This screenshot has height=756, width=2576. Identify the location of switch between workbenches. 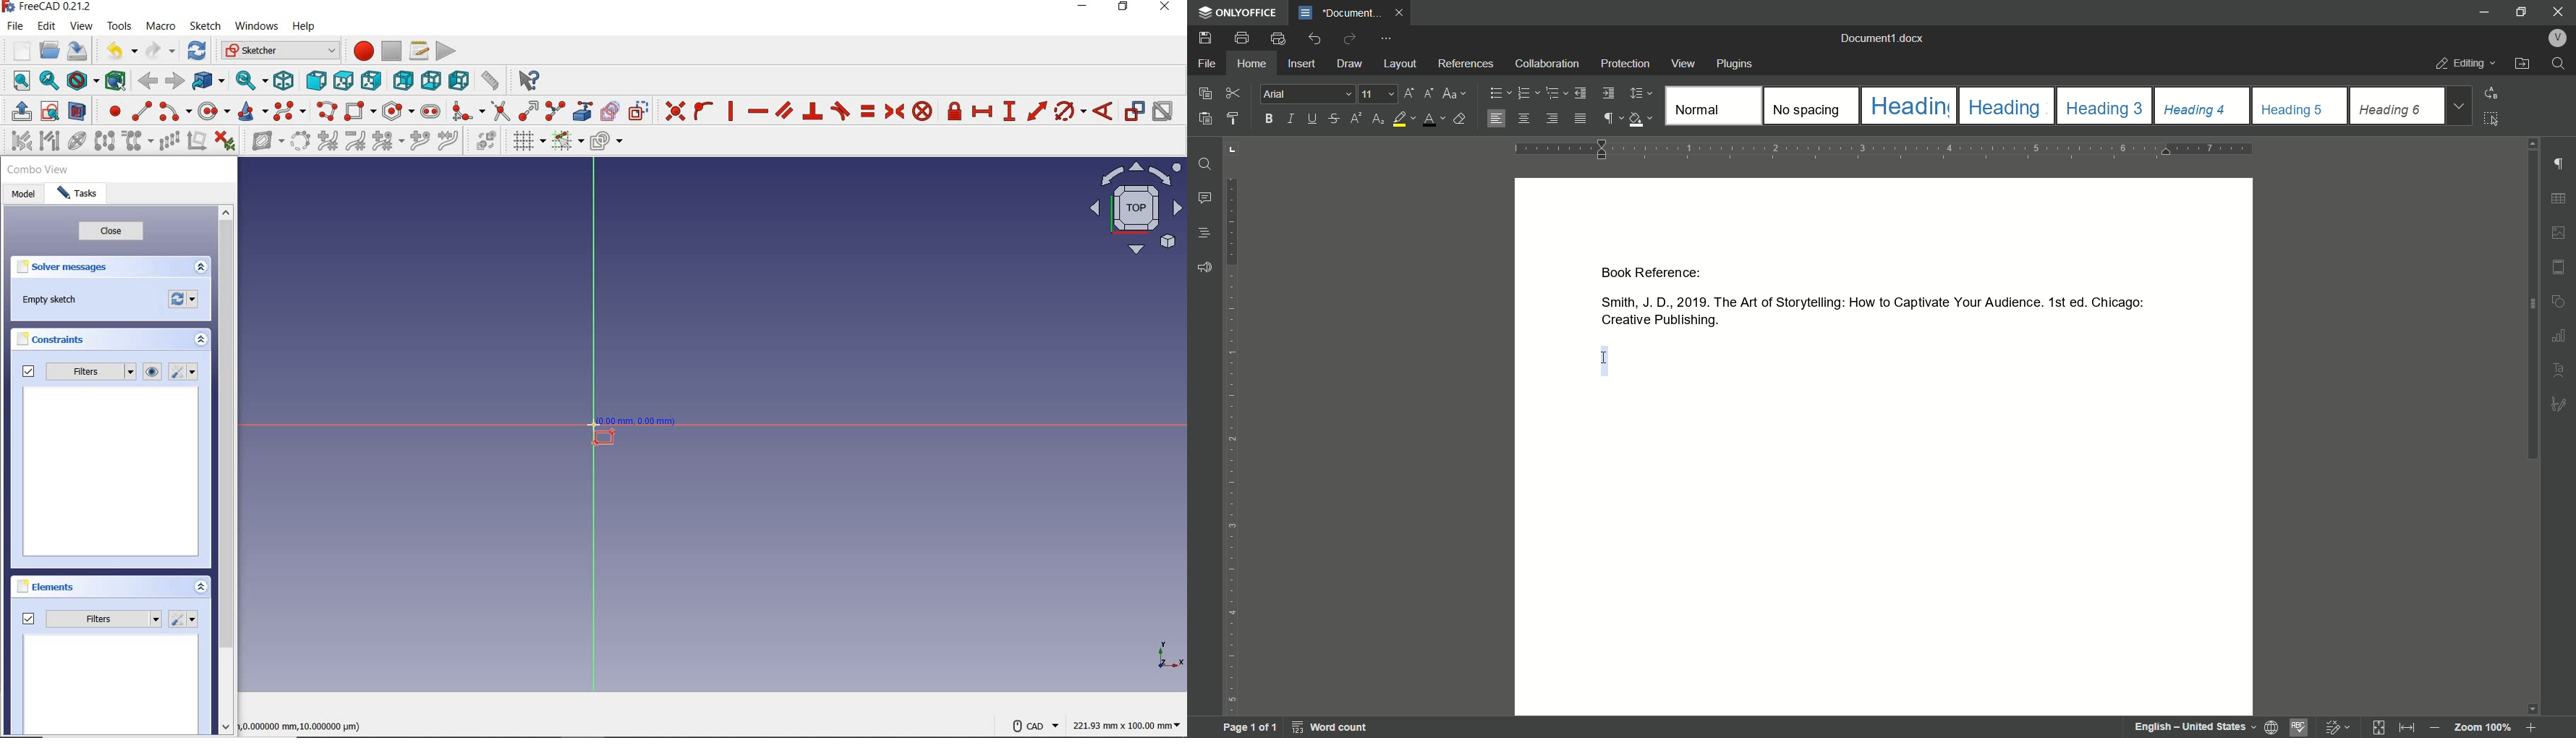
(280, 51).